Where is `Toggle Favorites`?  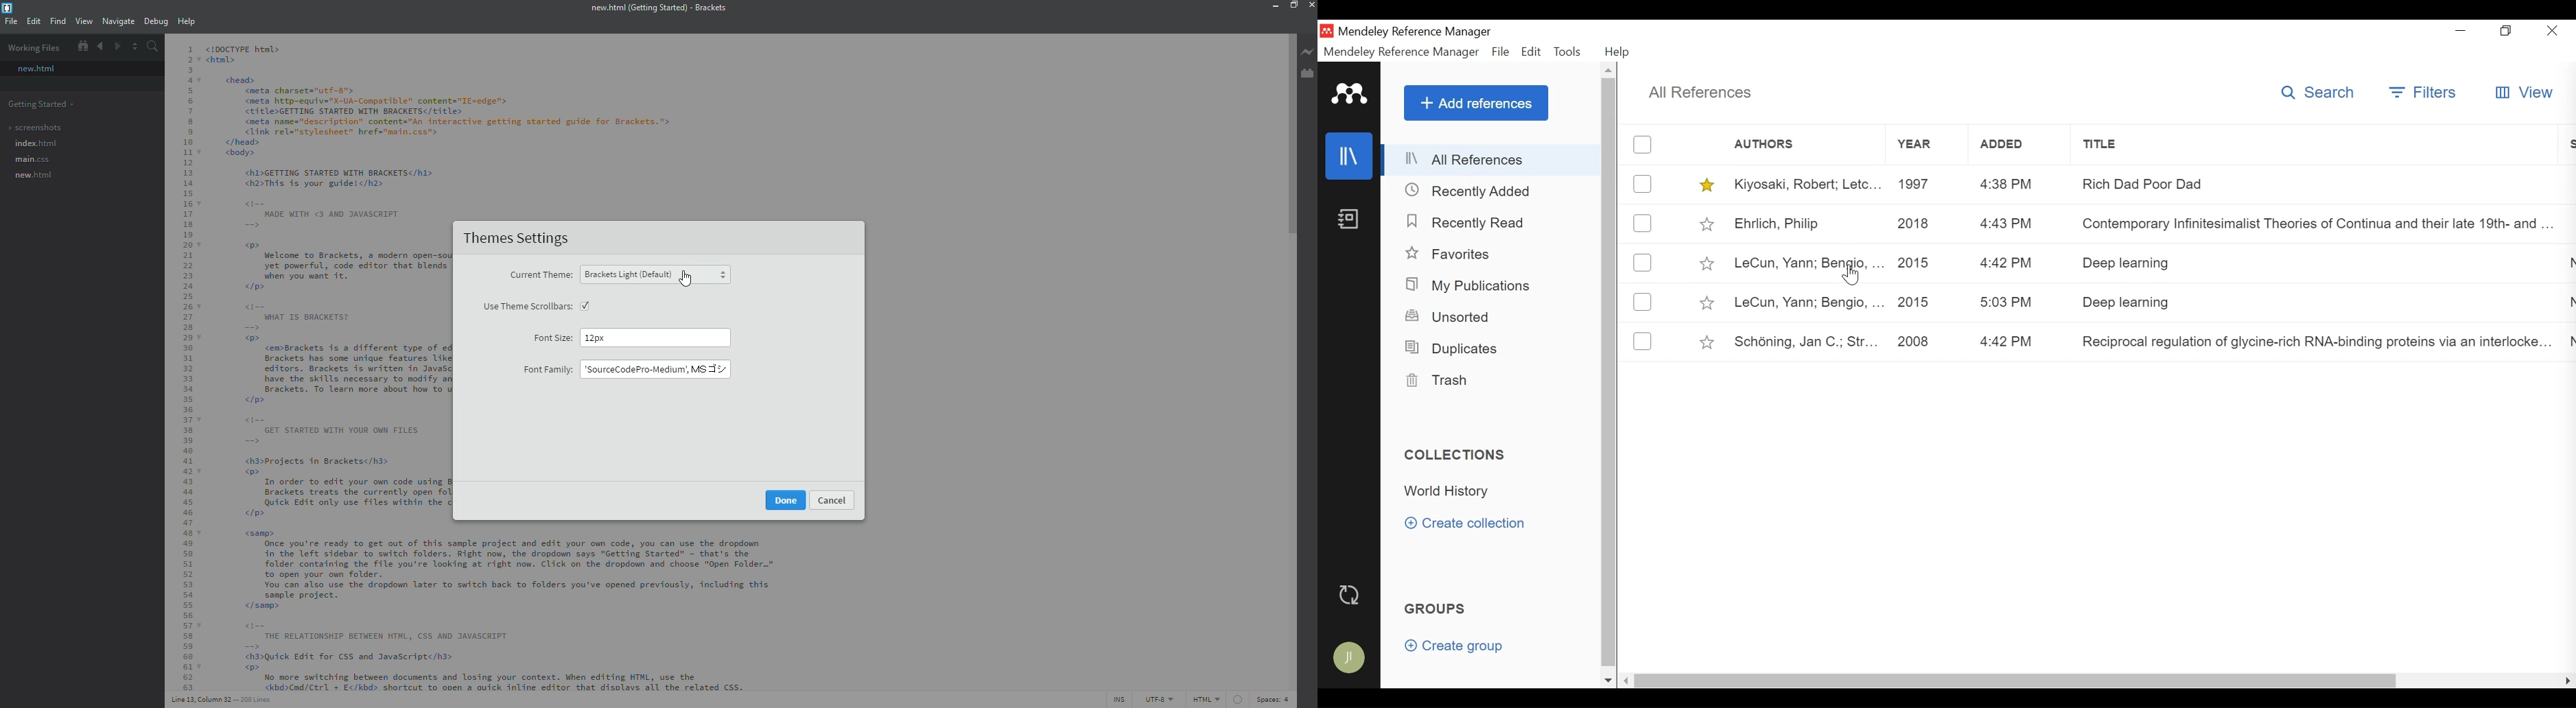 Toggle Favorites is located at coordinates (1708, 185).